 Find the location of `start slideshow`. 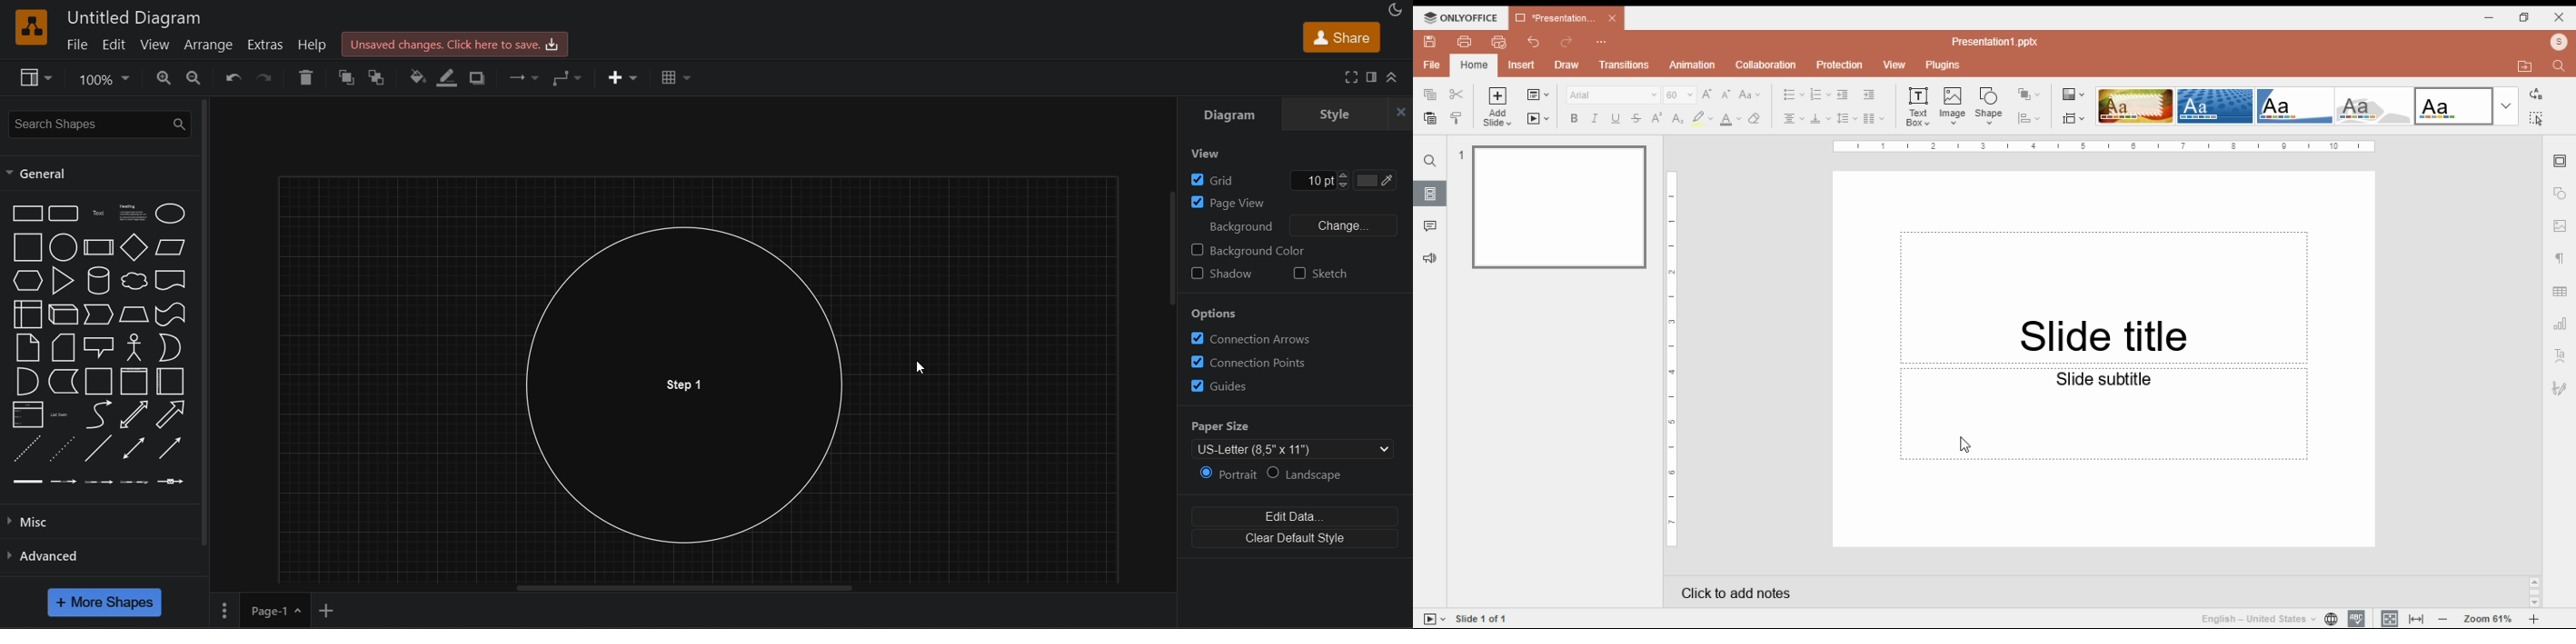

start slideshow is located at coordinates (1538, 119).